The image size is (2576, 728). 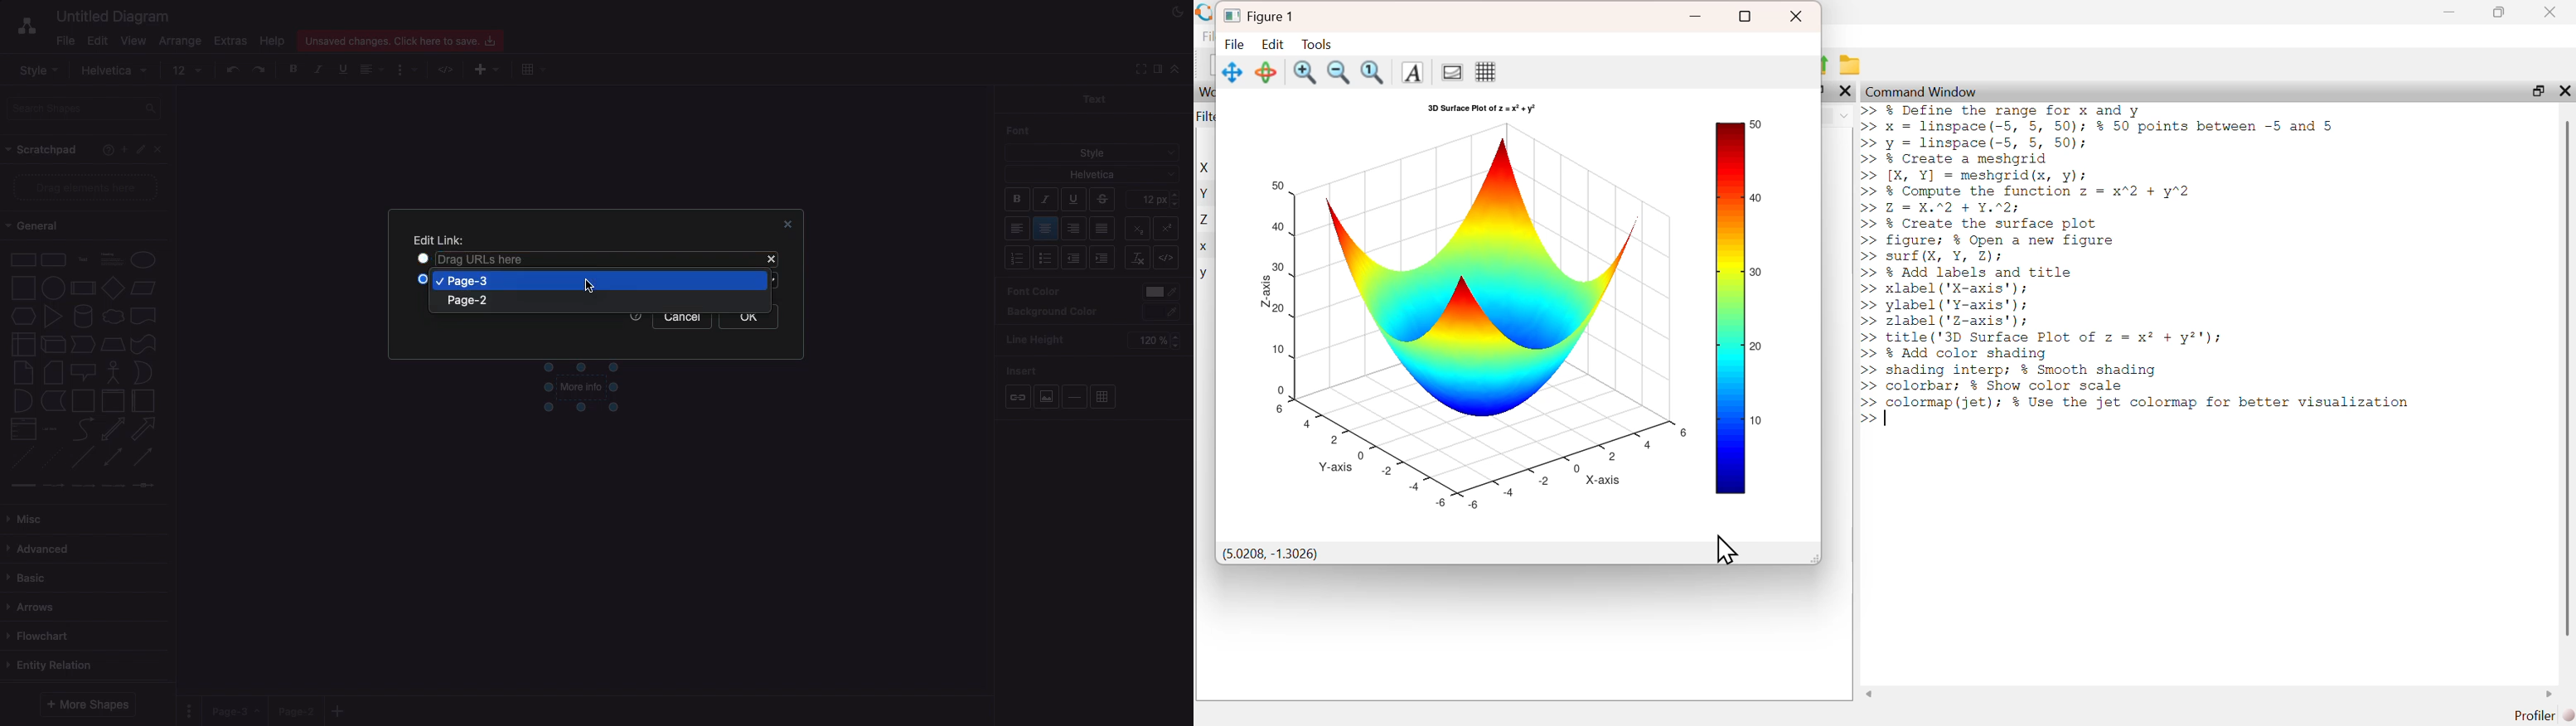 What do you see at coordinates (143, 260) in the screenshot?
I see `Ellipse` at bounding box center [143, 260].